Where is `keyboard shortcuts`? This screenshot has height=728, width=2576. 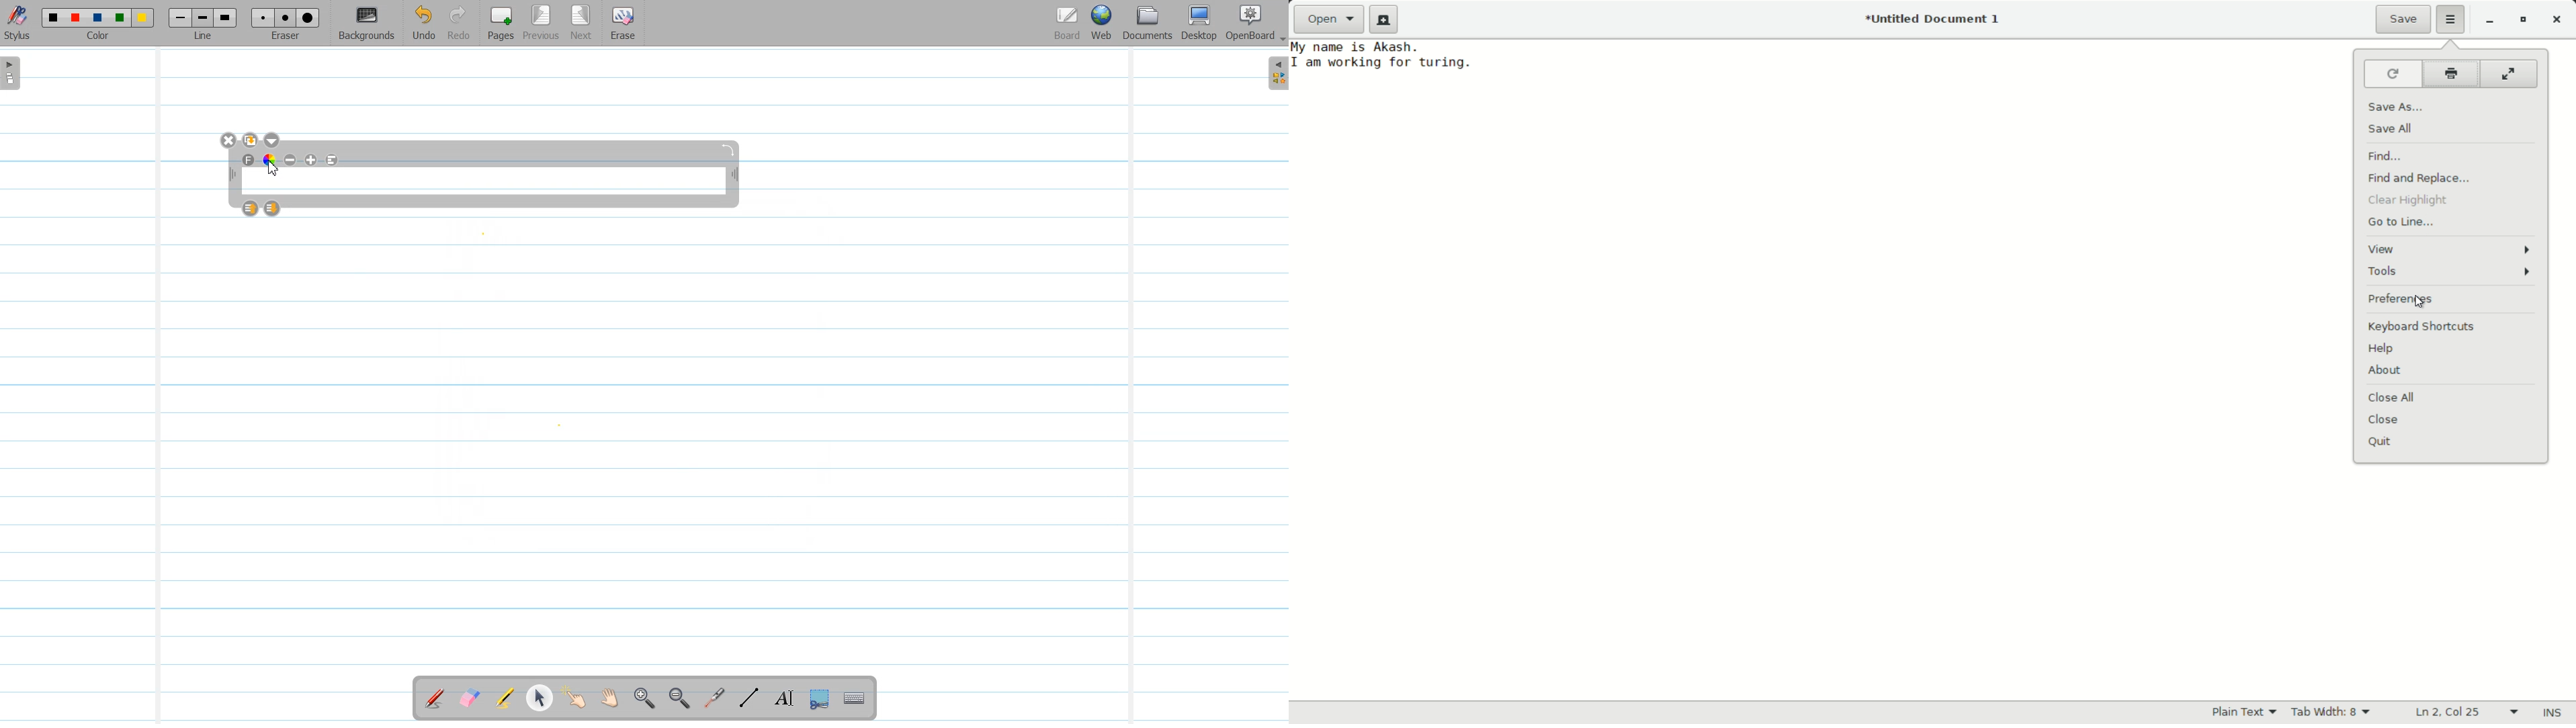
keyboard shortcuts is located at coordinates (2422, 327).